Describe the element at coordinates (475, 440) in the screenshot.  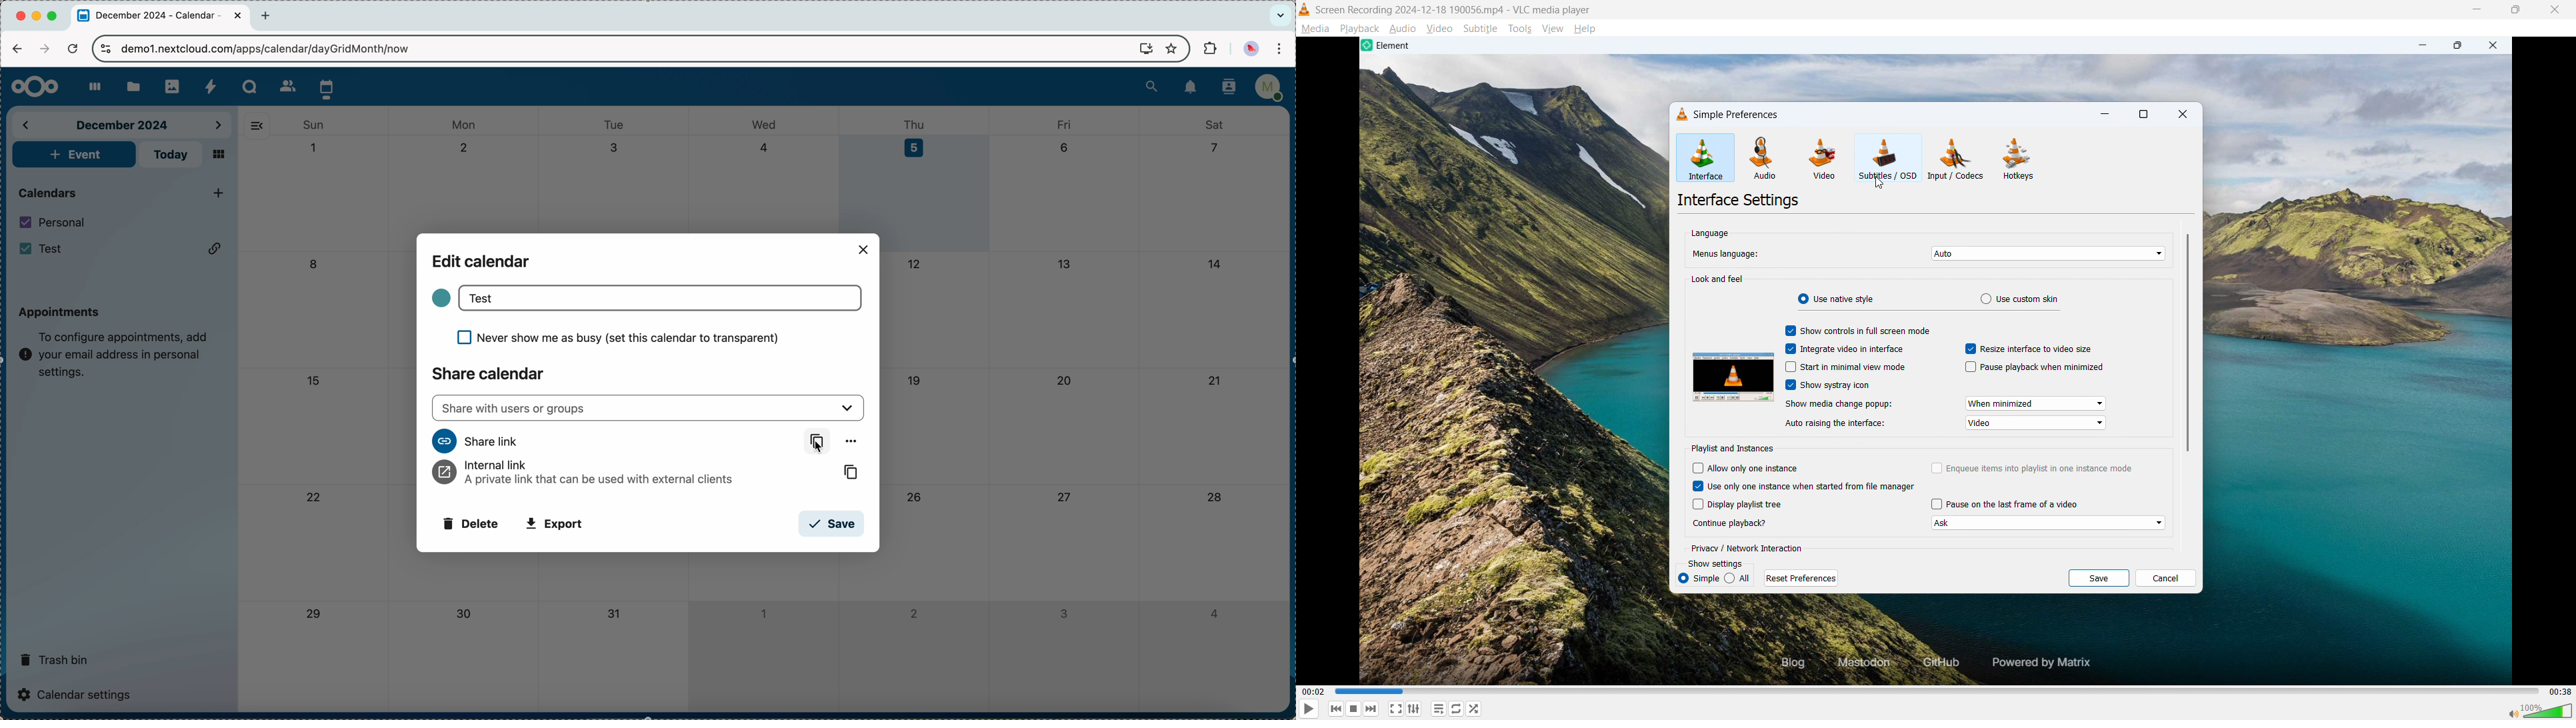
I see `share link` at that location.